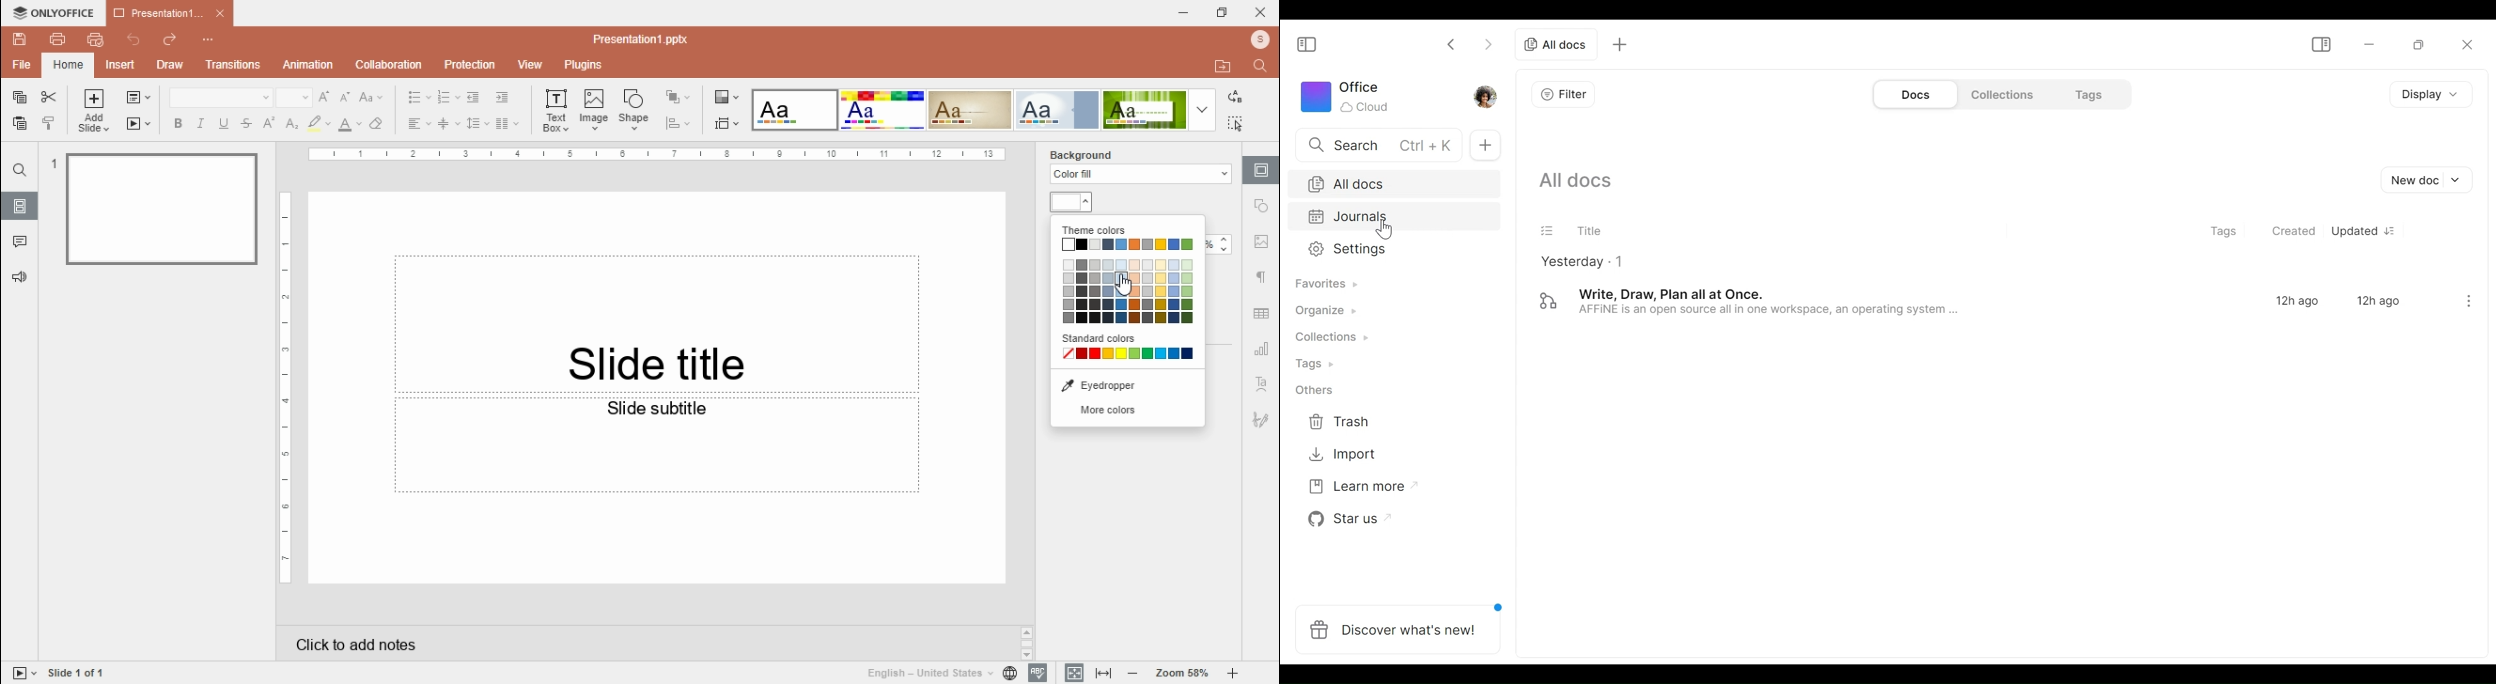 The width and height of the screenshot is (2520, 700). What do you see at coordinates (1224, 68) in the screenshot?
I see `open file location` at bounding box center [1224, 68].